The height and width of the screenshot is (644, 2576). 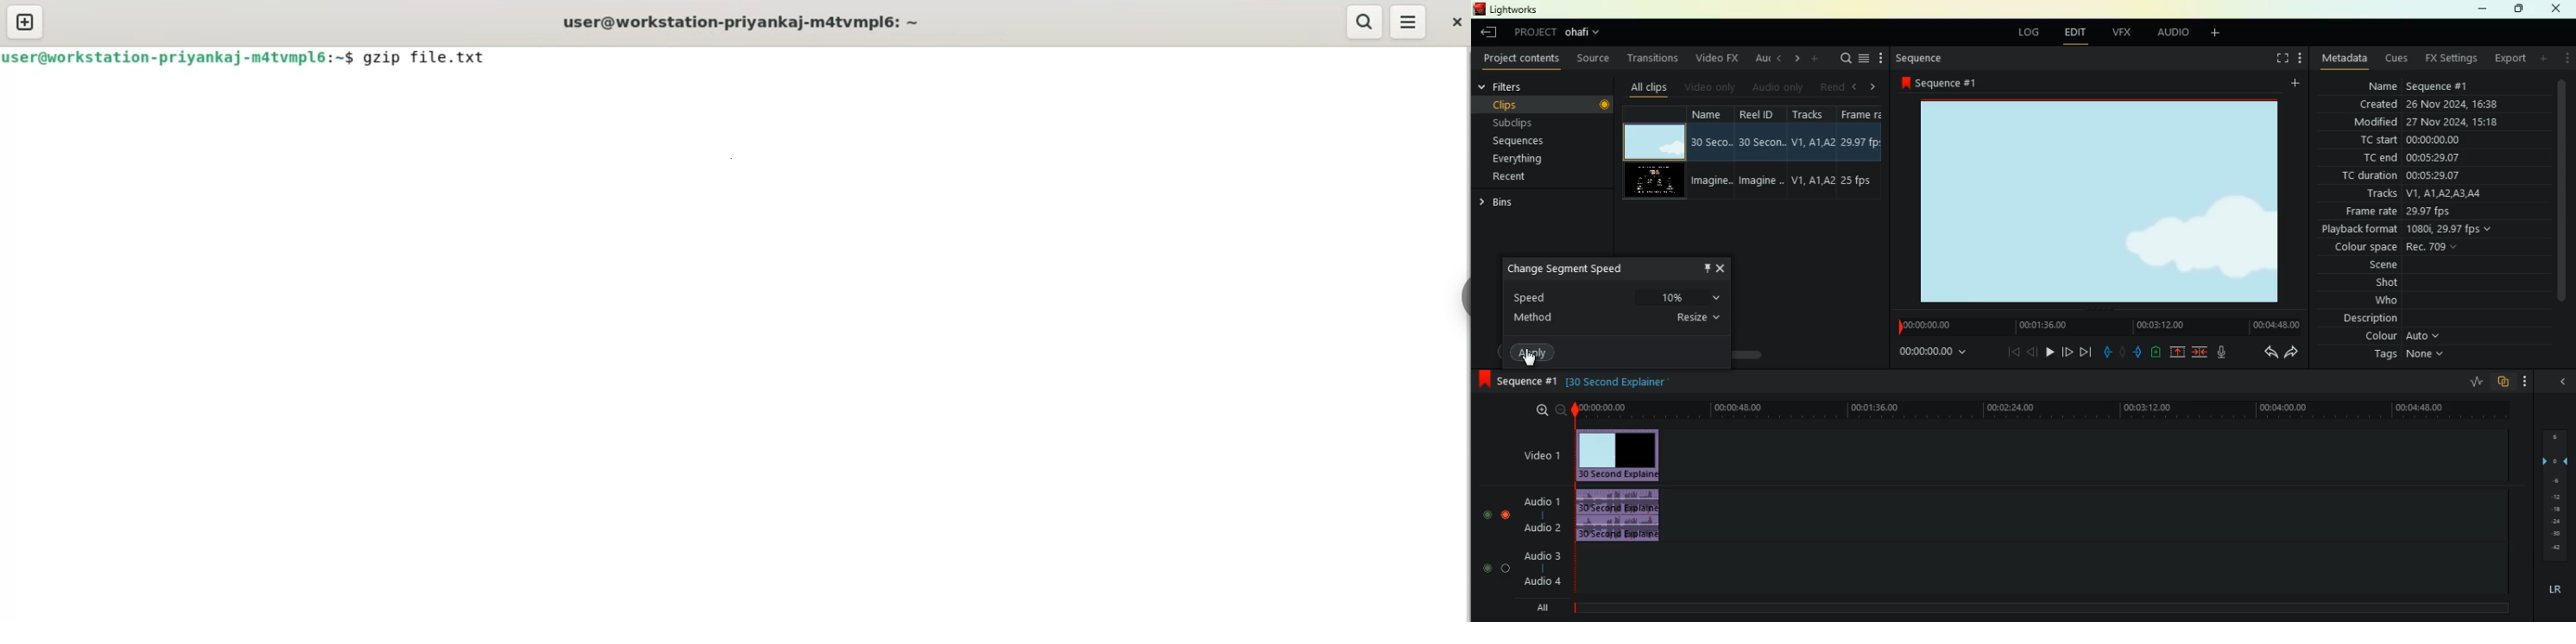 What do you see at coordinates (2122, 351) in the screenshot?
I see `hold` at bounding box center [2122, 351].